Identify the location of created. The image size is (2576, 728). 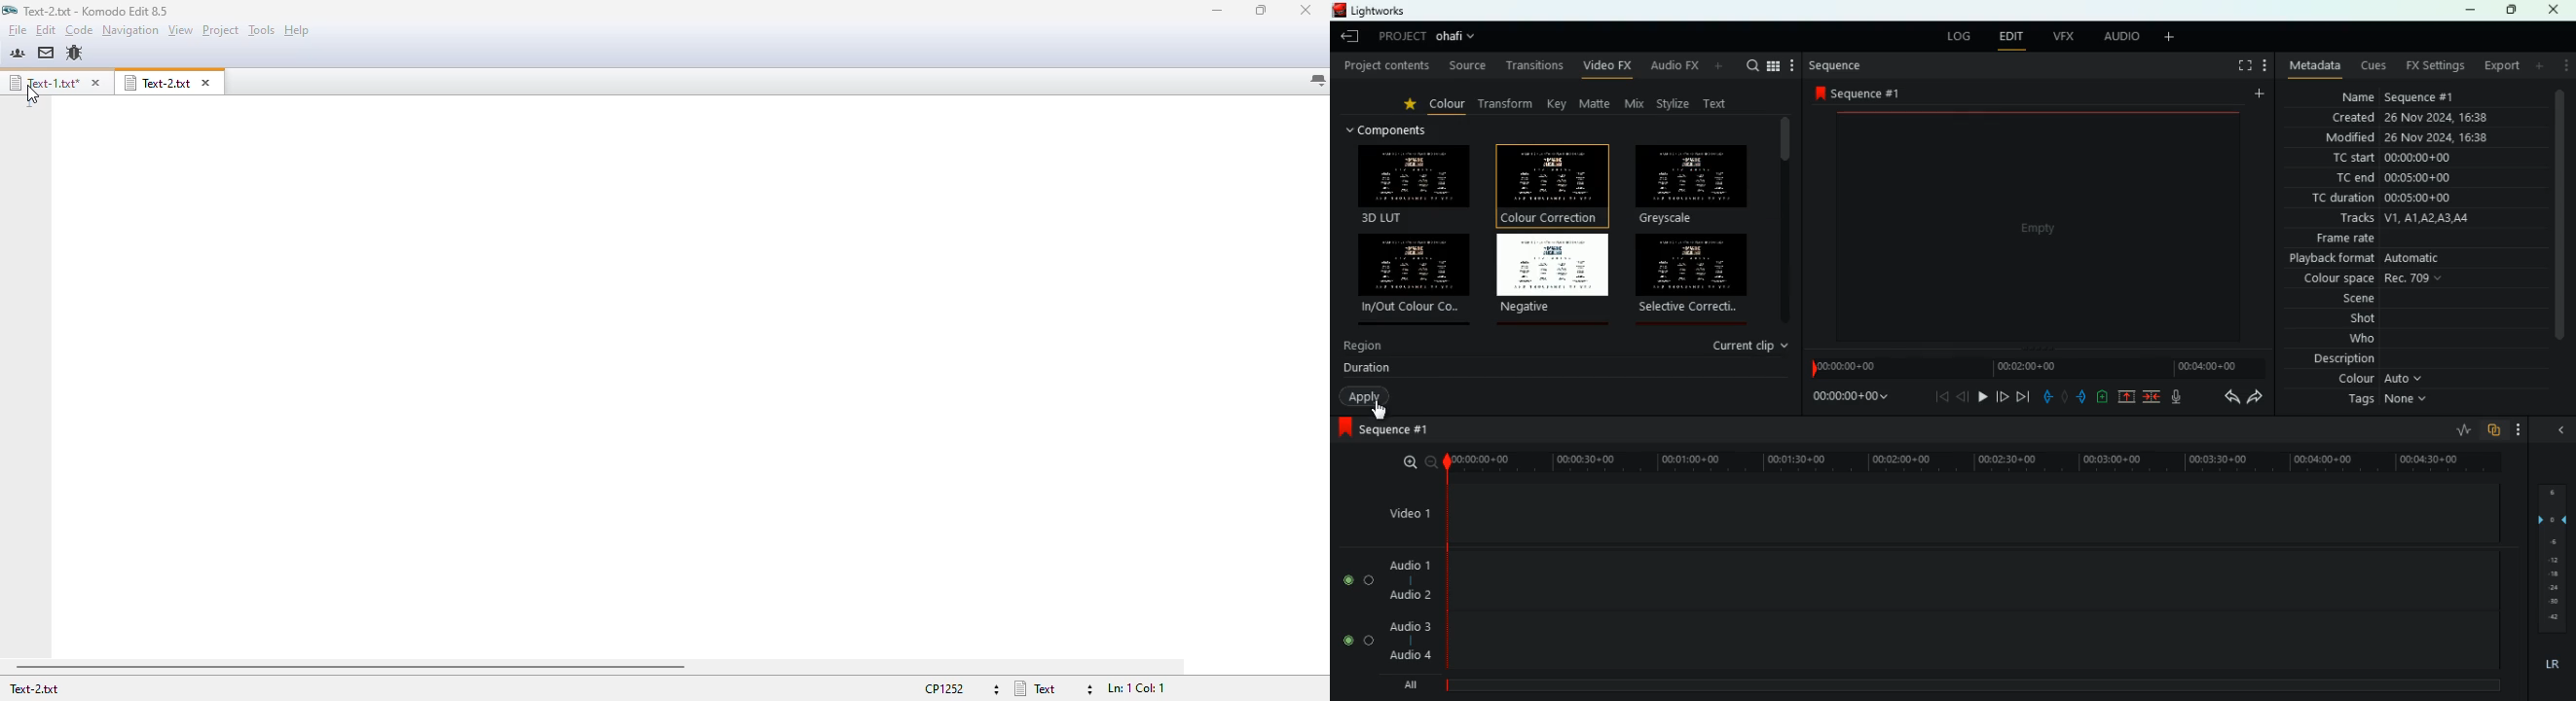
(2410, 117).